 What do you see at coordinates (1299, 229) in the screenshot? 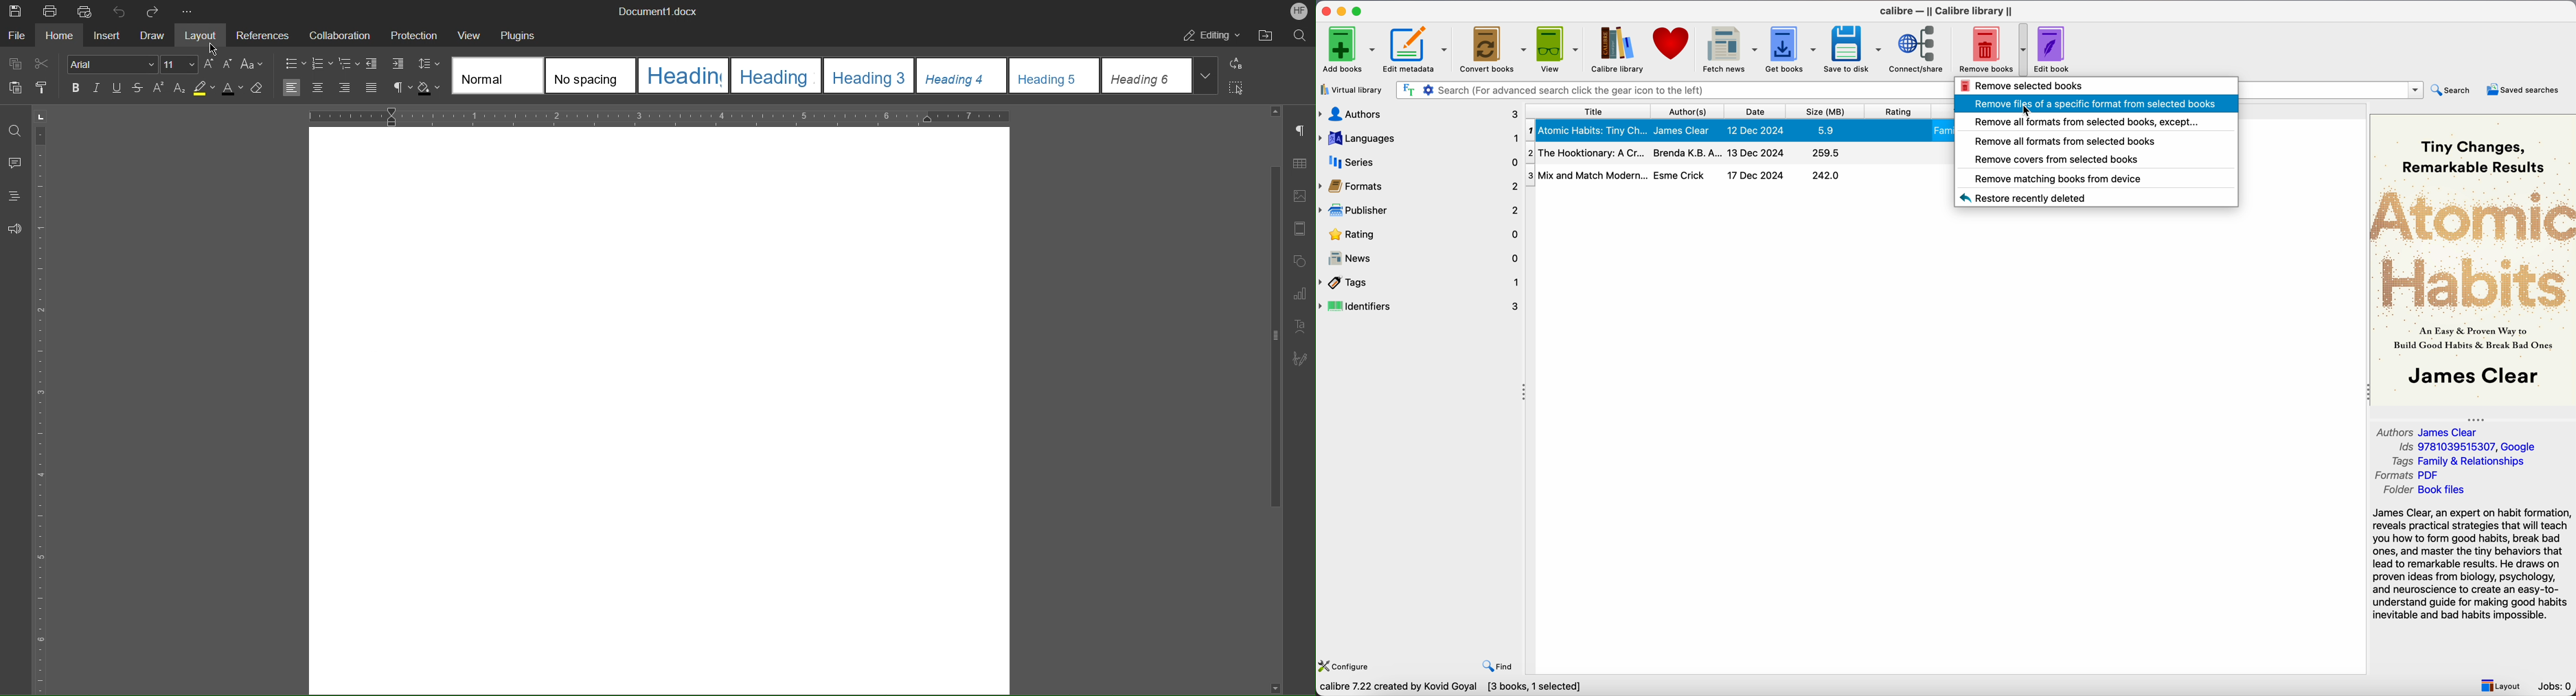
I see `Page Template` at bounding box center [1299, 229].